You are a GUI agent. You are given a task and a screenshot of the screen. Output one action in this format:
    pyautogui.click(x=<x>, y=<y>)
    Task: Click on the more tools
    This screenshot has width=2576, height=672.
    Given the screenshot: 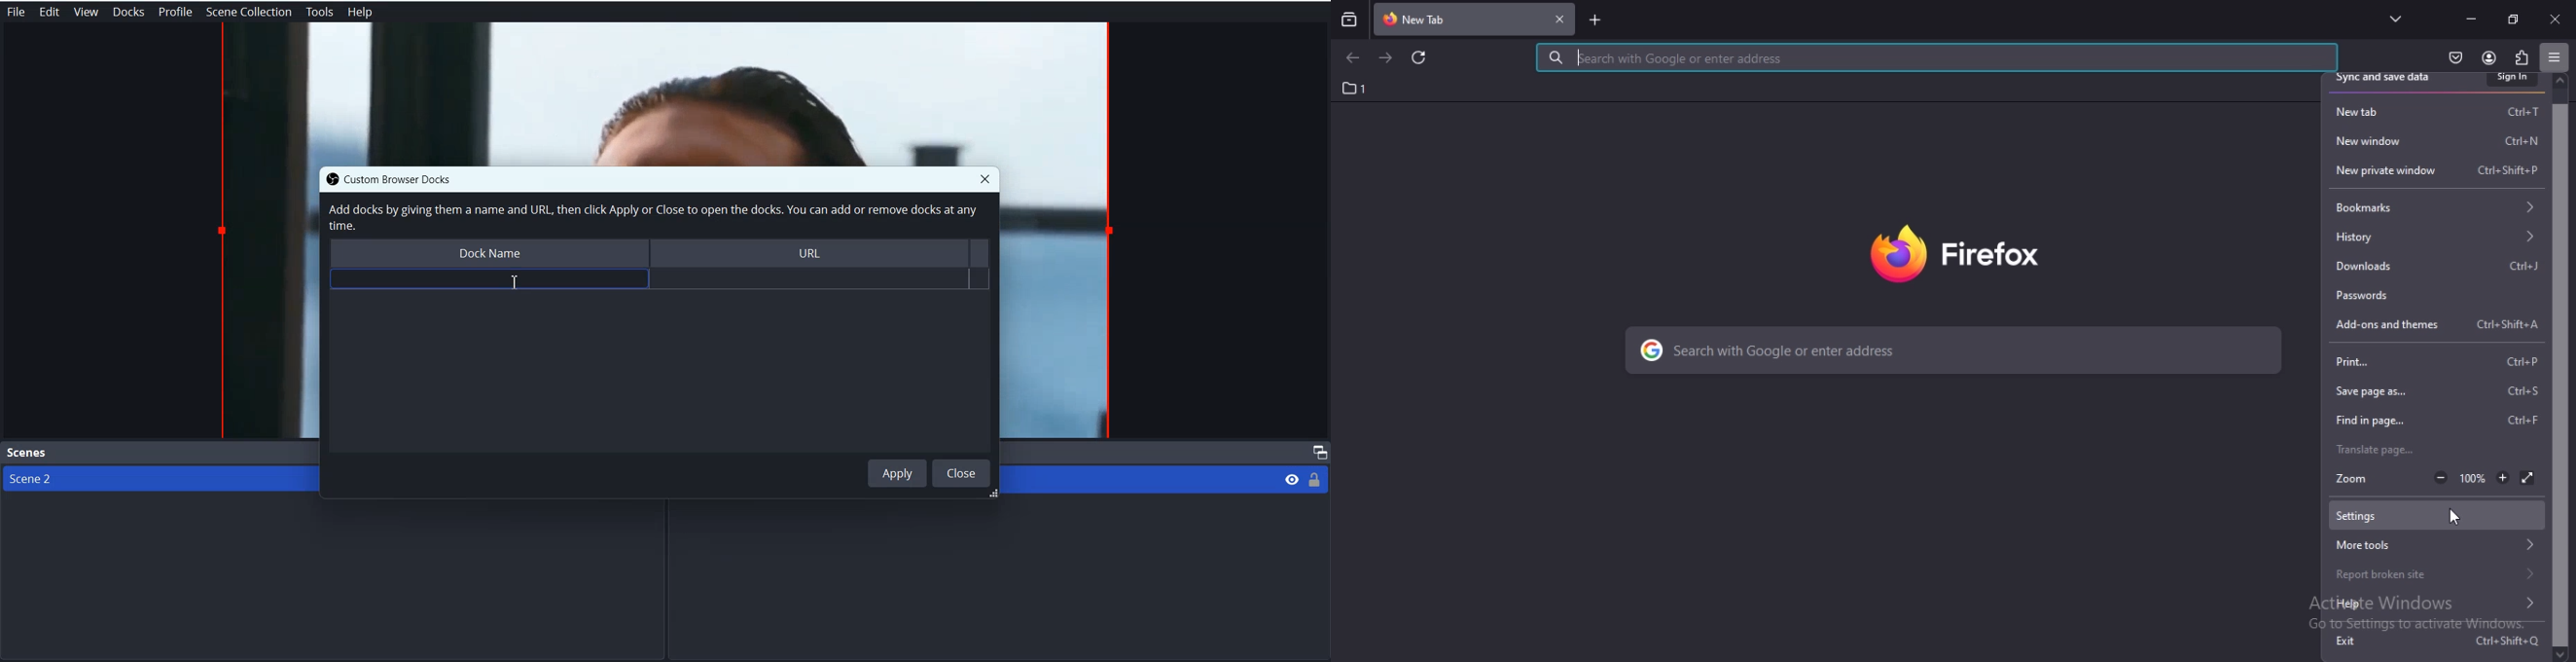 What is the action you would take?
    pyautogui.click(x=2434, y=544)
    